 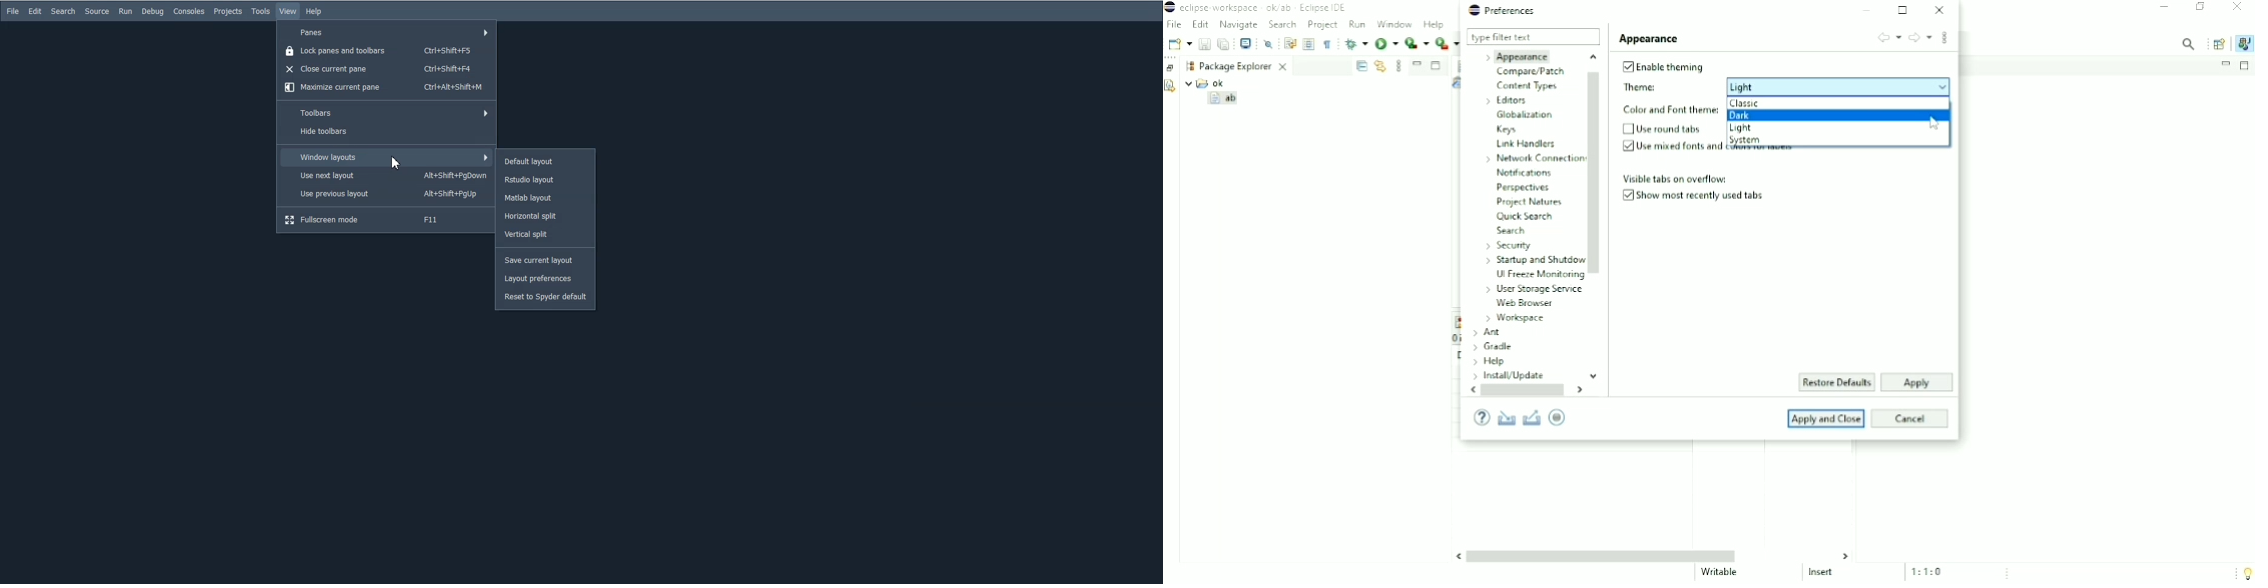 I want to click on Open Perspective, so click(x=2218, y=43).